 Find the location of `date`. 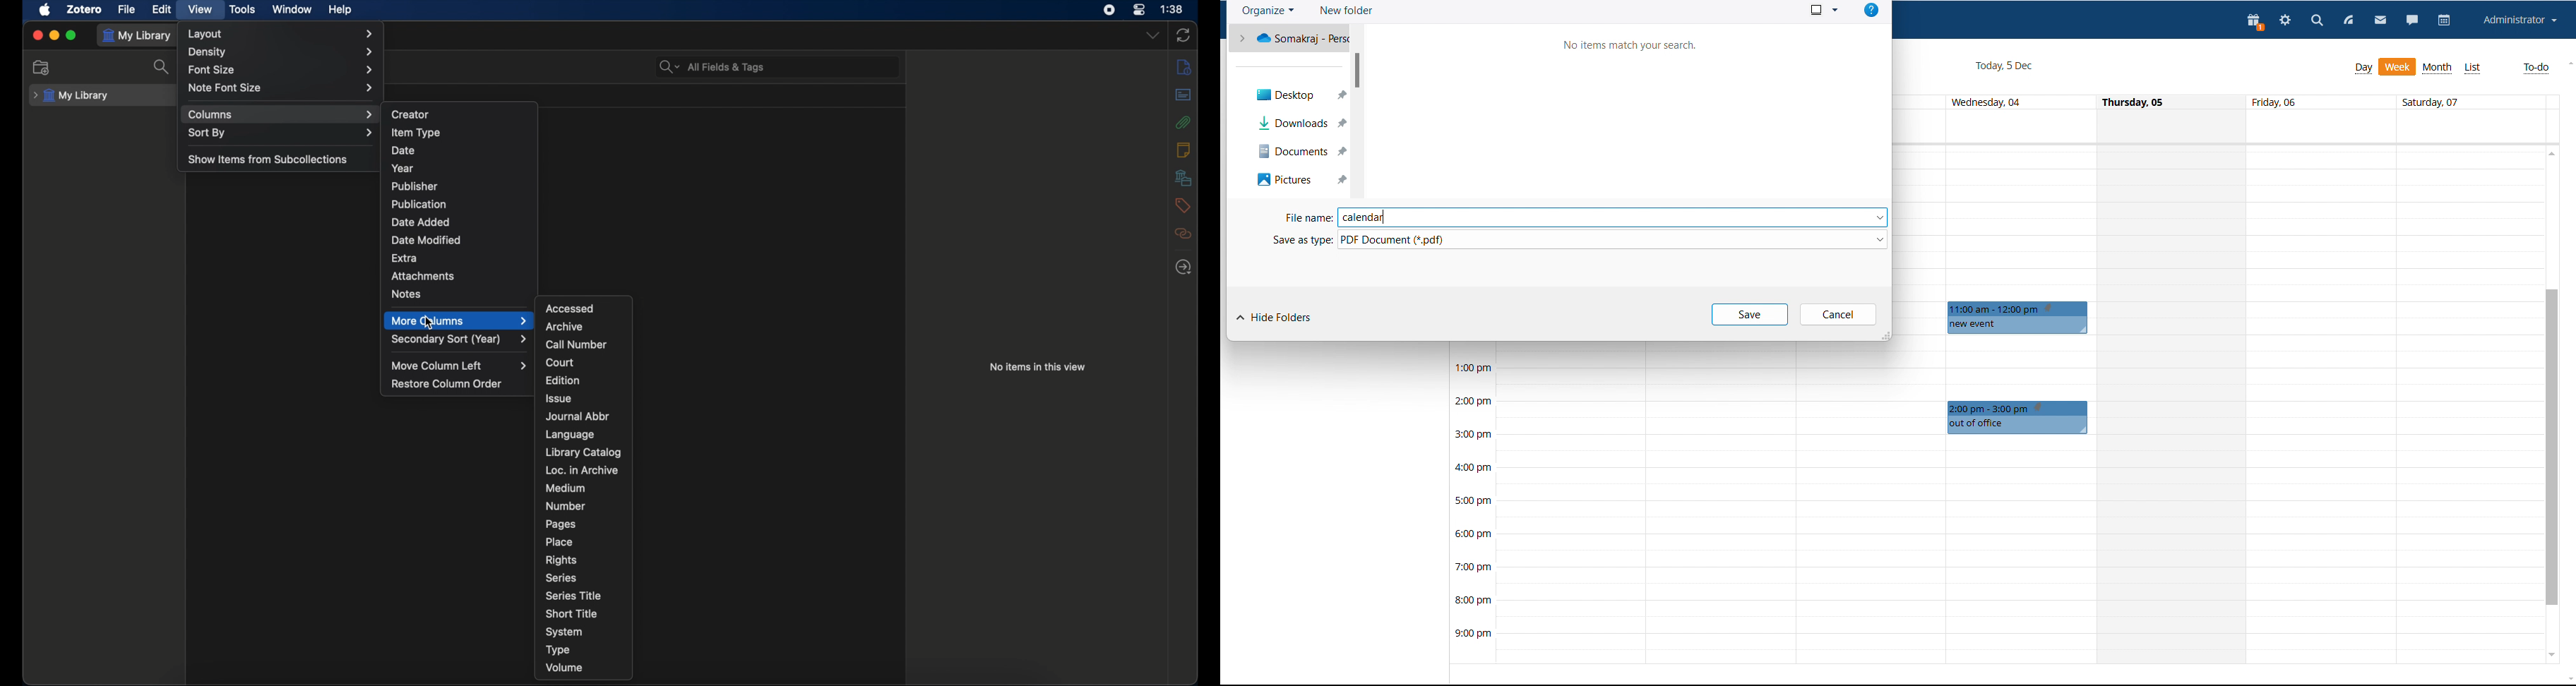

date is located at coordinates (404, 151).